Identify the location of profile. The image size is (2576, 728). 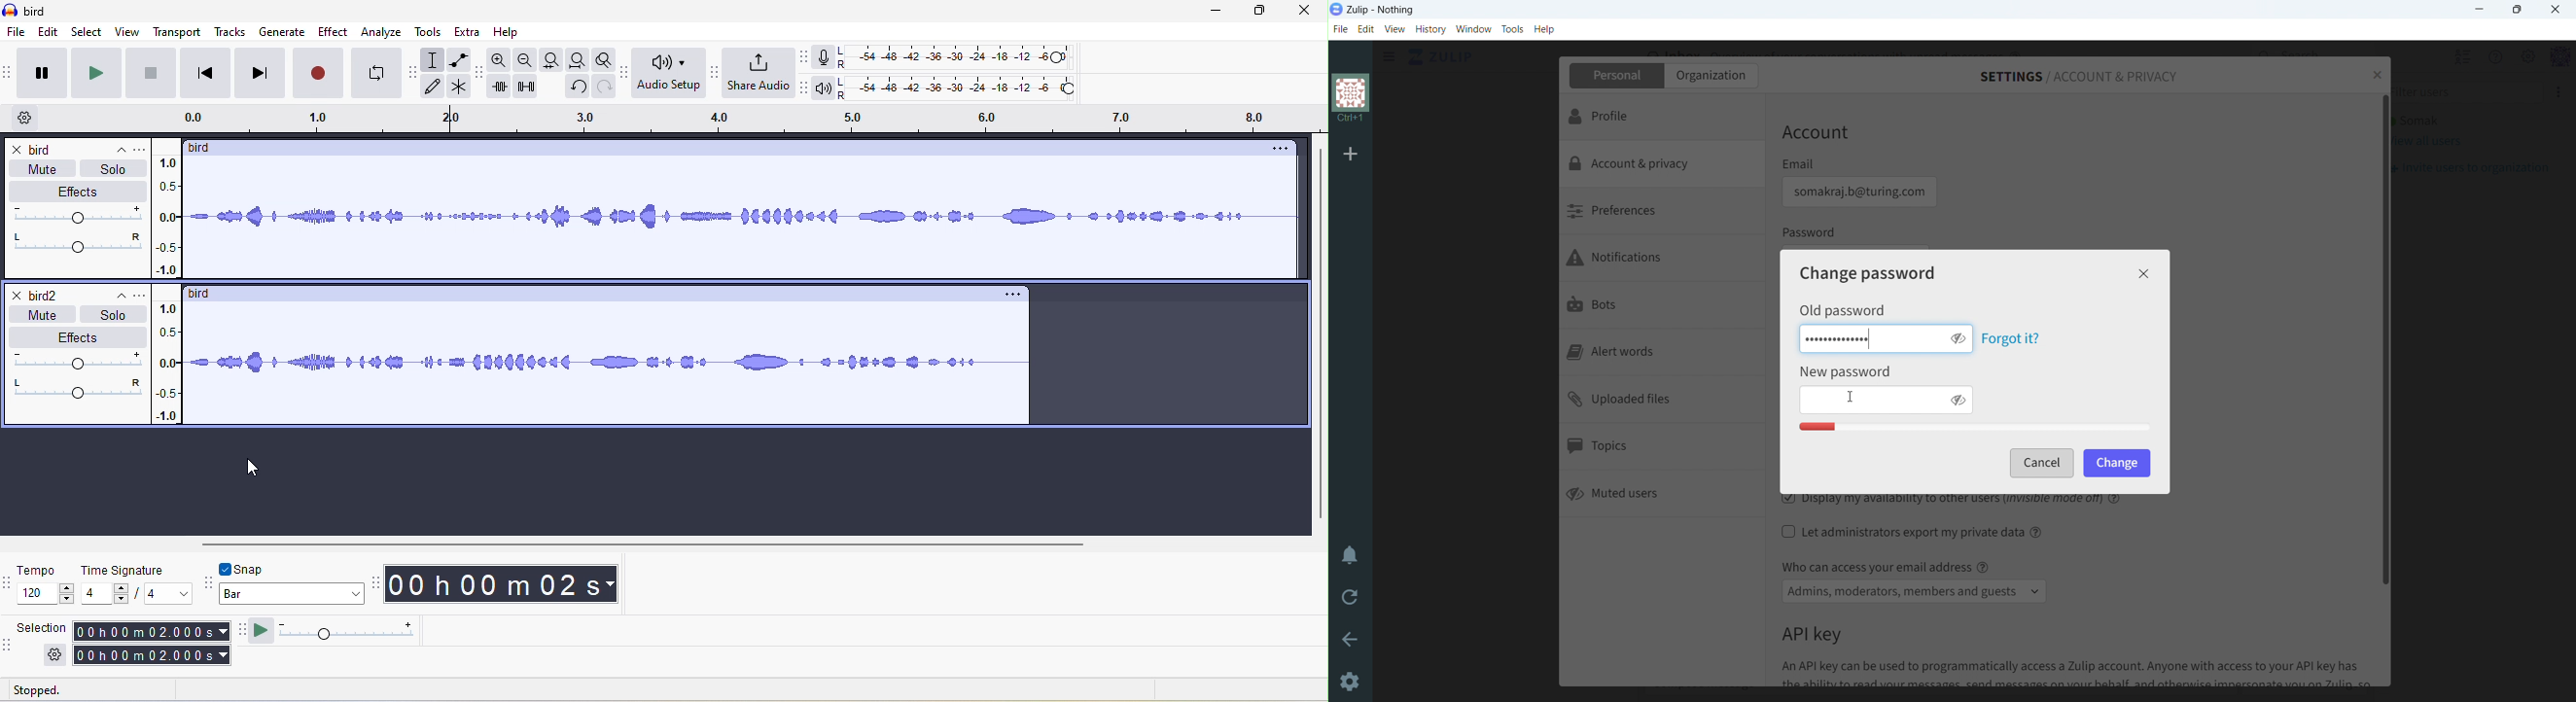
(1661, 116).